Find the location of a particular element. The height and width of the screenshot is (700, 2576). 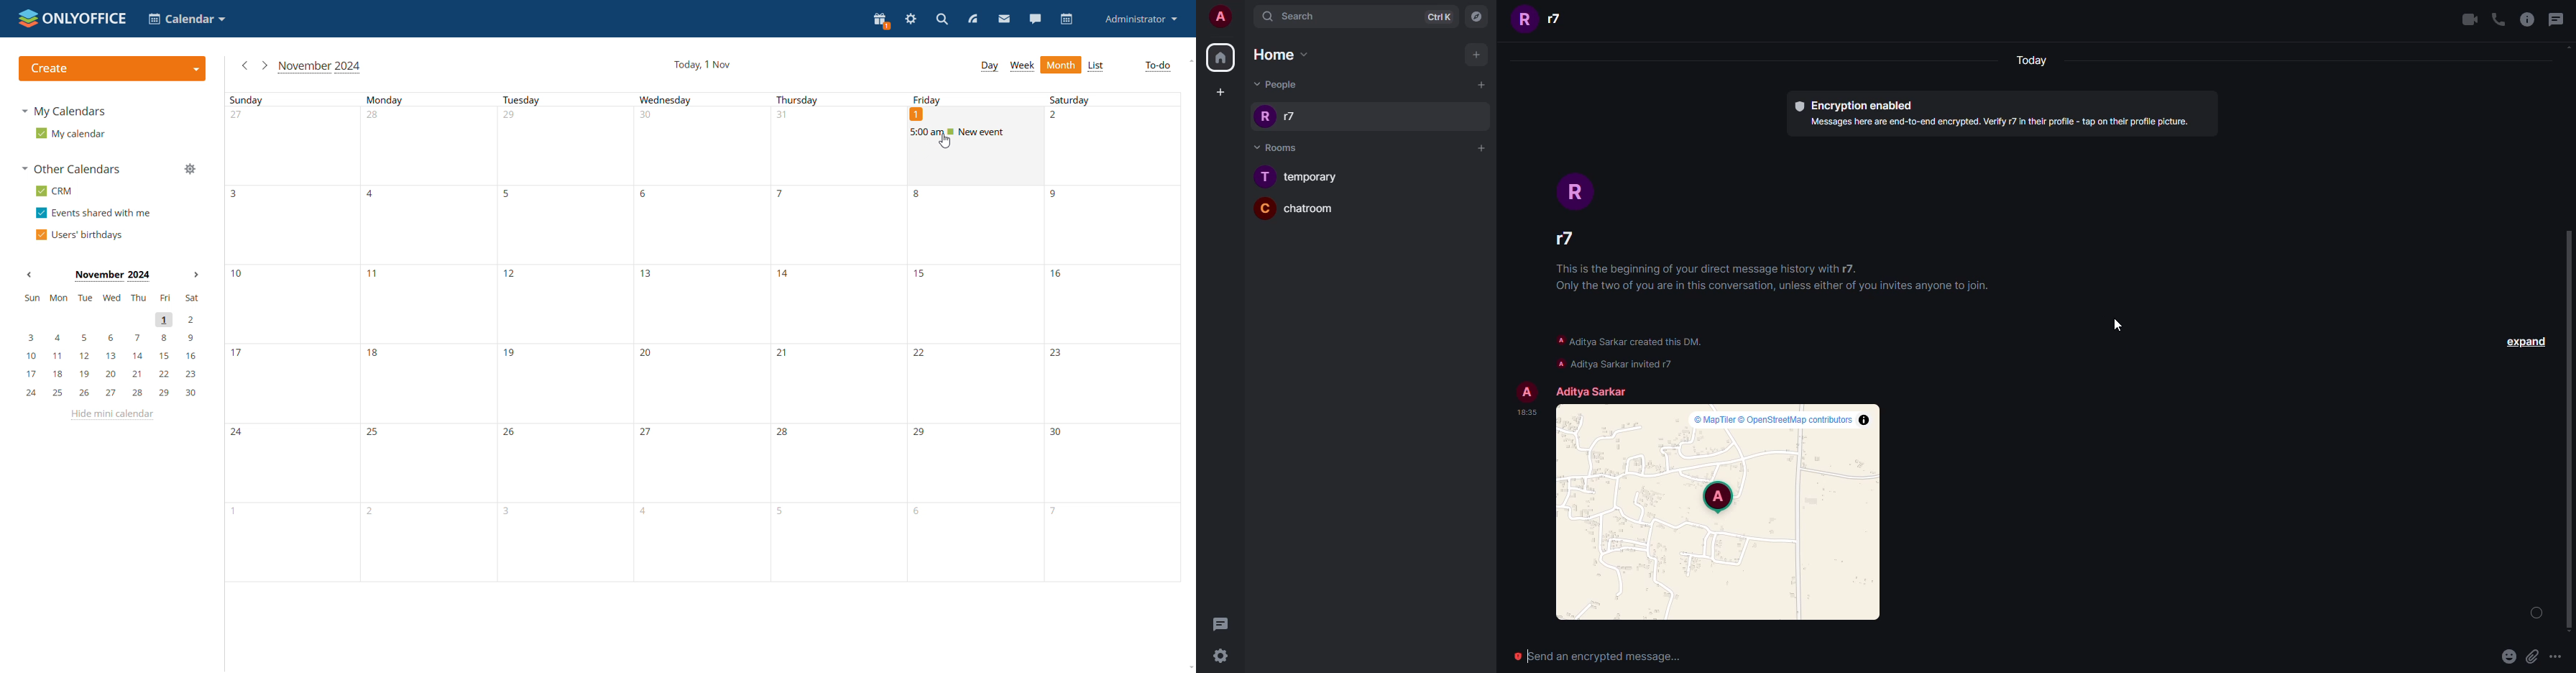

loading is located at coordinates (2536, 612).